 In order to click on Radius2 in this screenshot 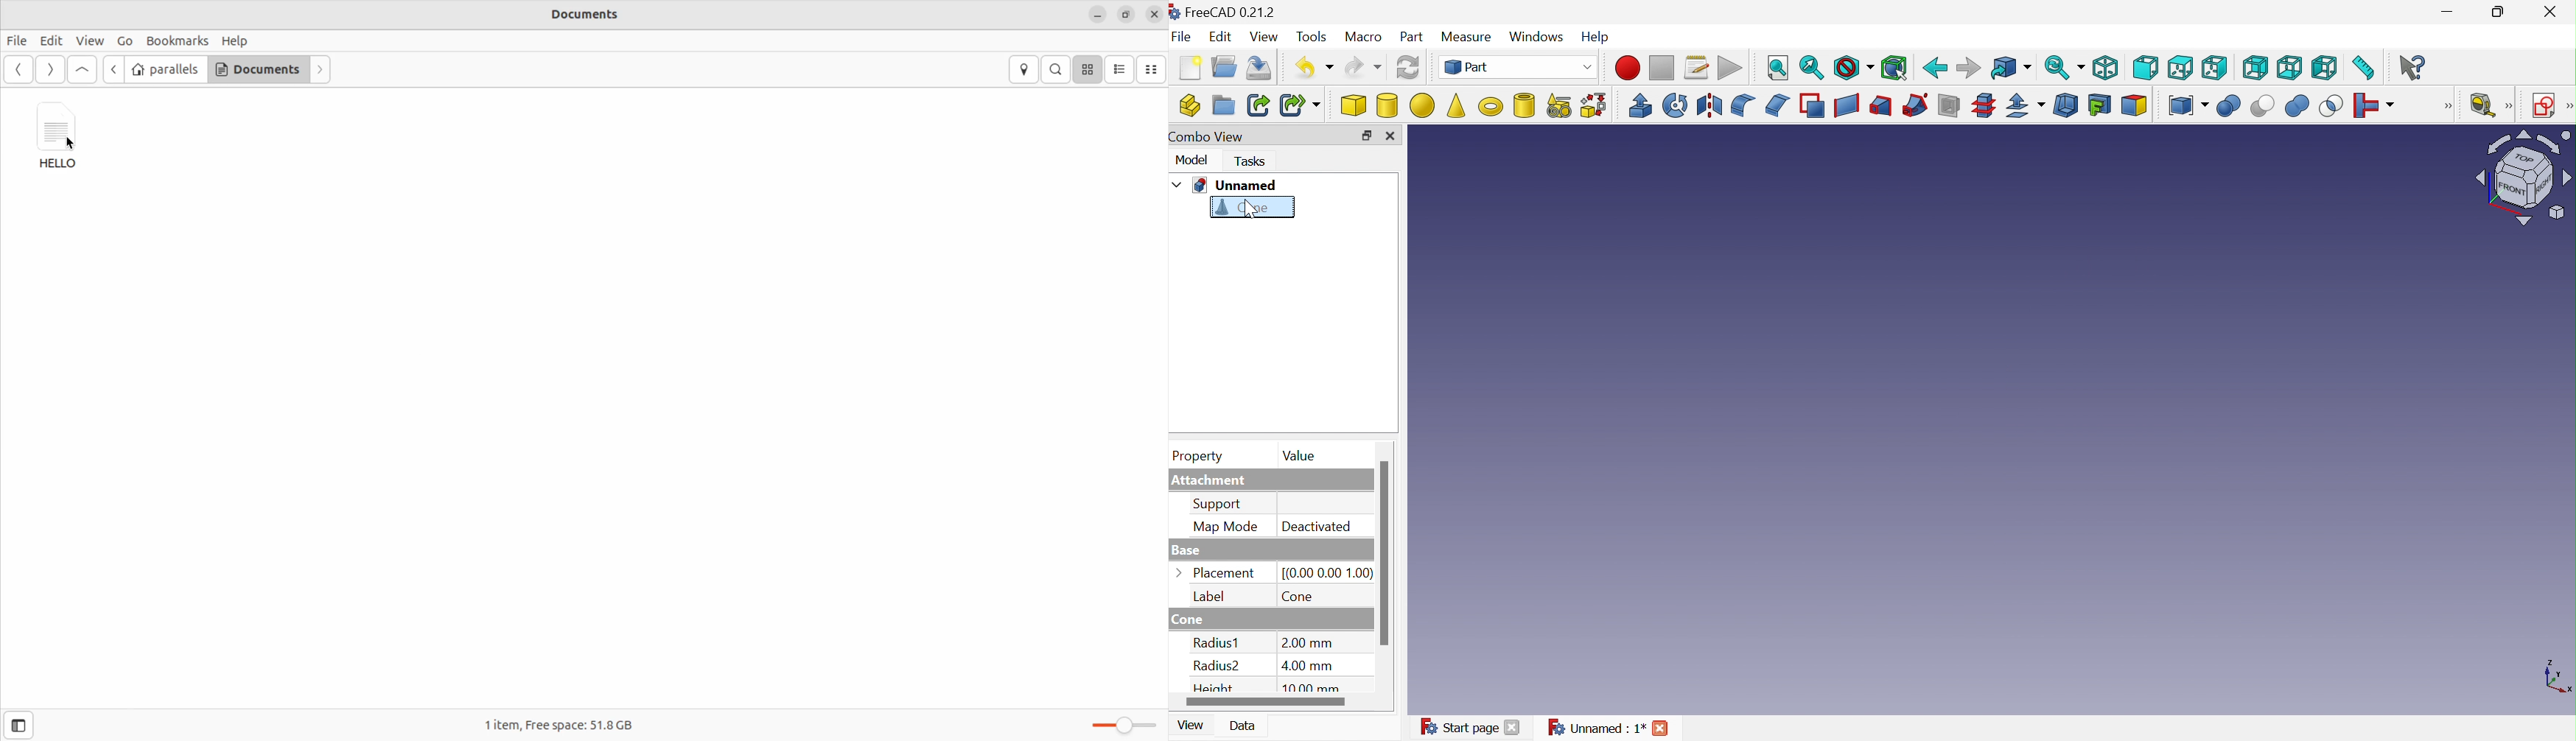, I will do `click(1219, 669)`.